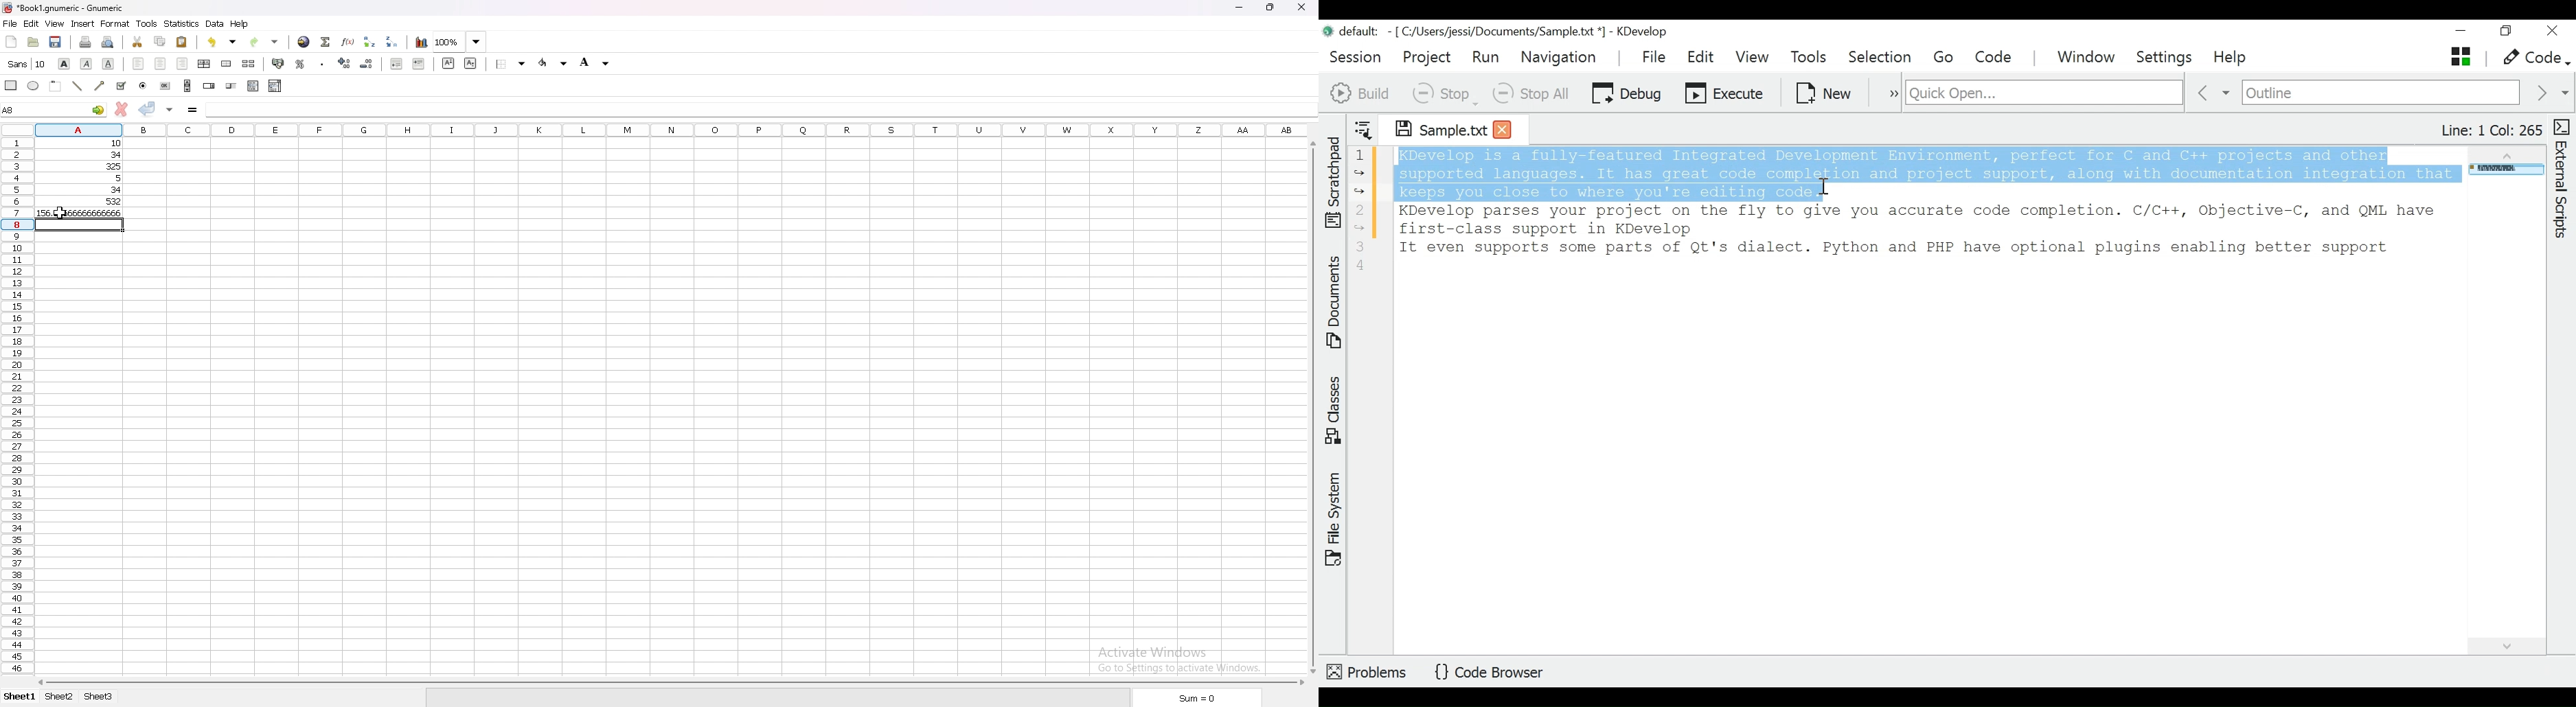 This screenshot has width=2576, height=728. What do you see at coordinates (81, 143) in the screenshot?
I see `10` at bounding box center [81, 143].